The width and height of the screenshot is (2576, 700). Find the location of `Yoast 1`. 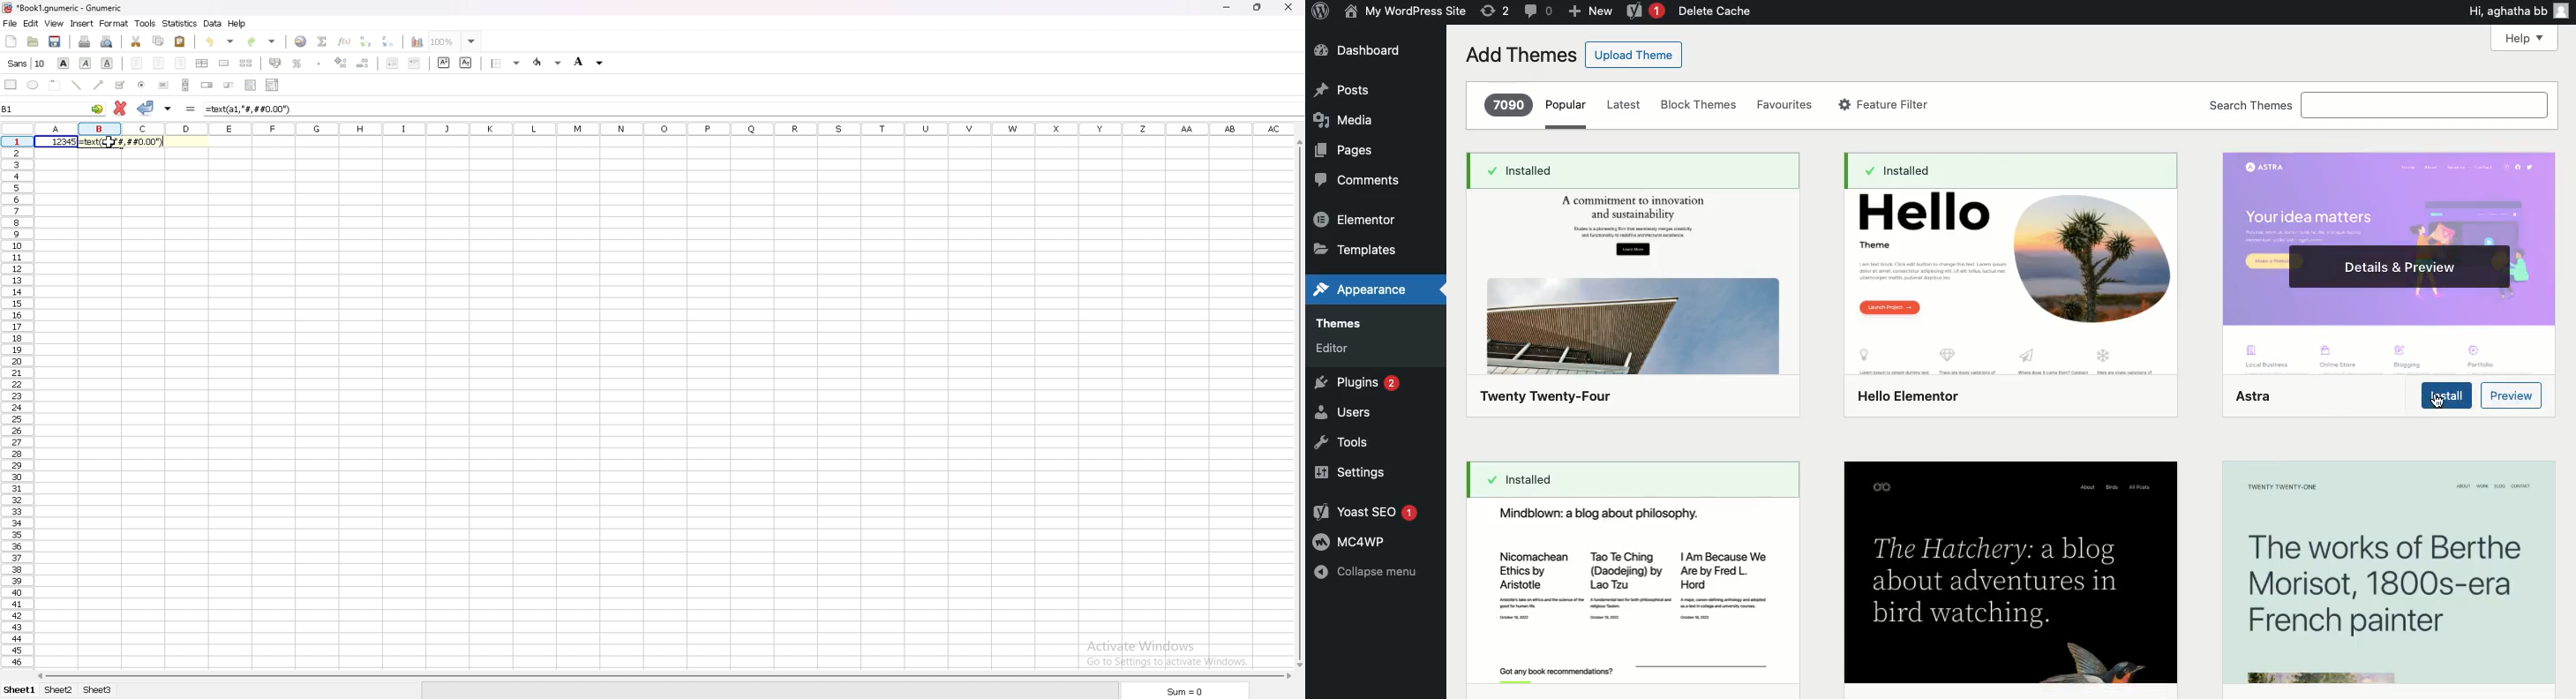

Yoast 1 is located at coordinates (1645, 11).